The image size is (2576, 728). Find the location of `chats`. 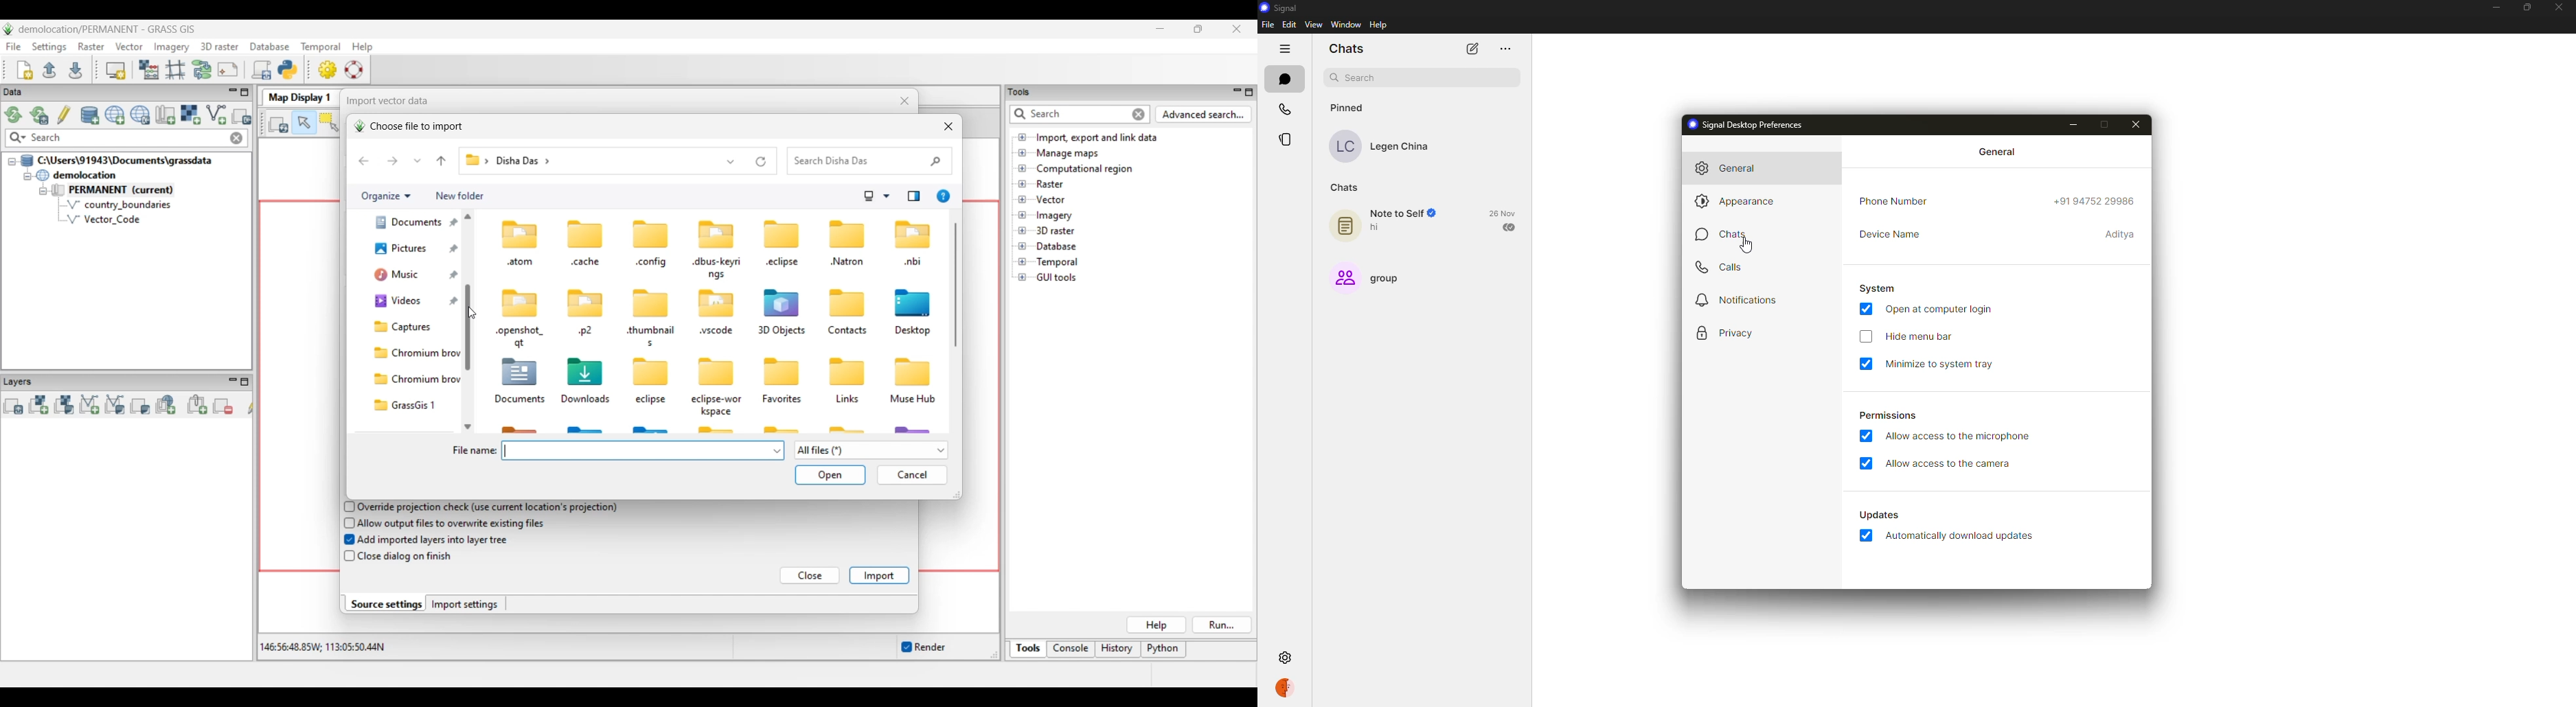

chats is located at coordinates (1727, 234).